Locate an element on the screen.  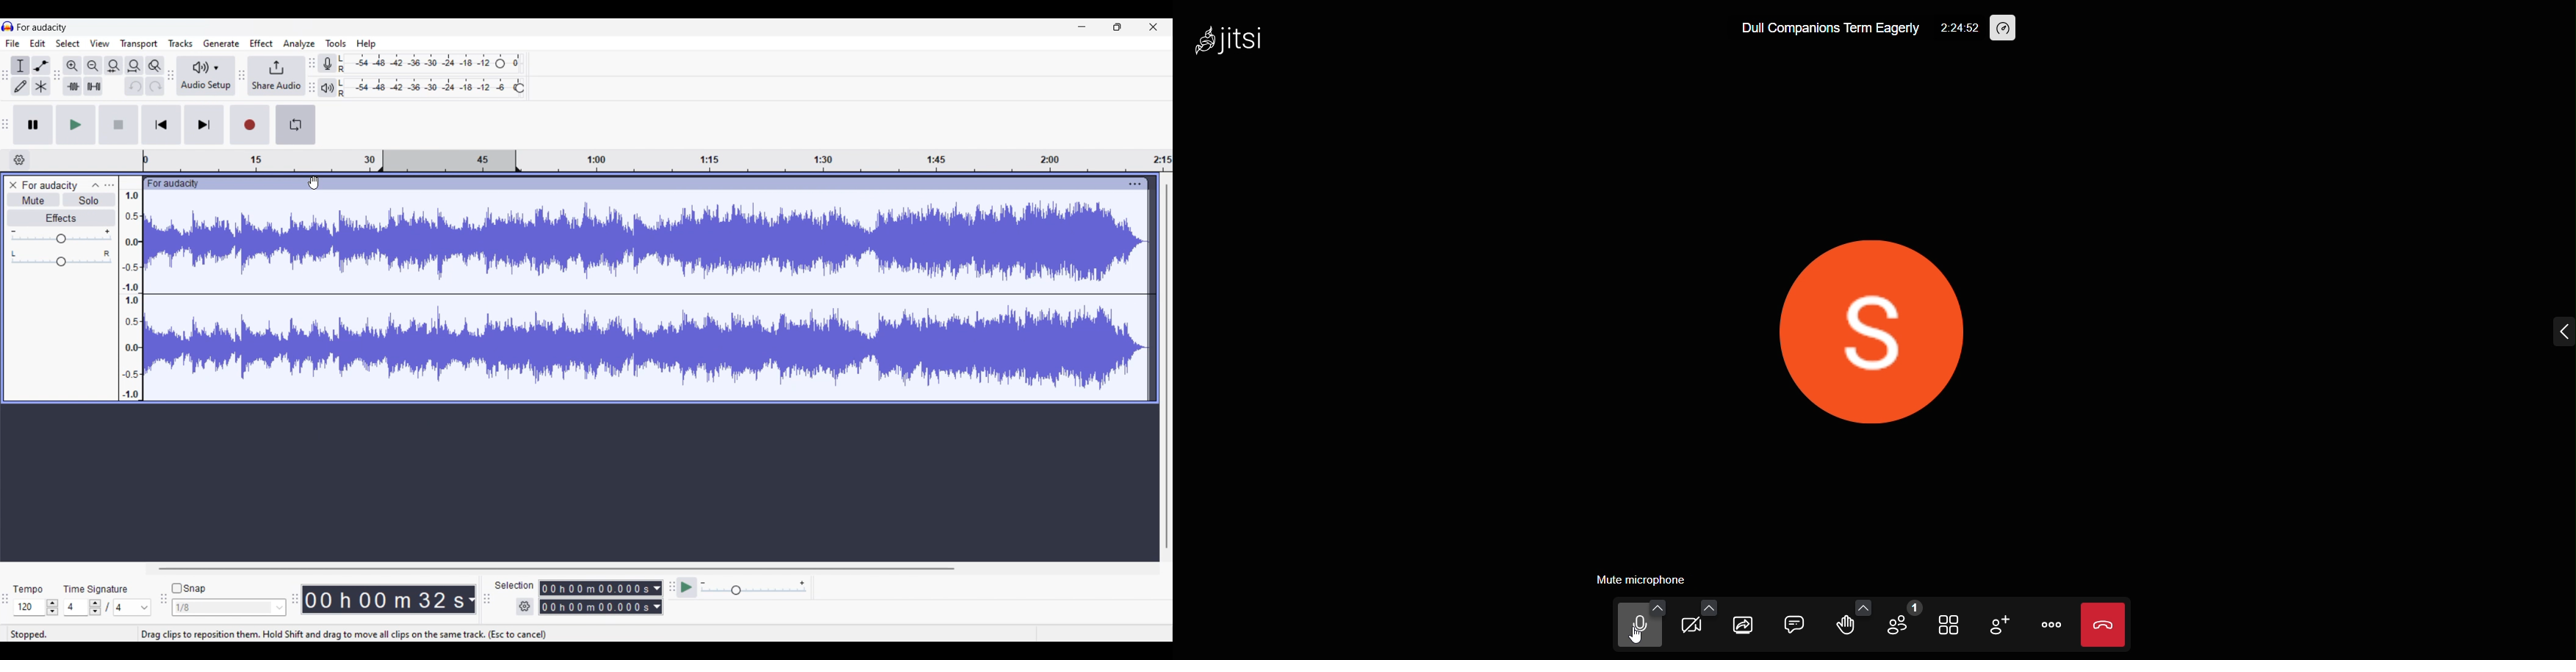
performance setting is located at coordinates (2008, 29).